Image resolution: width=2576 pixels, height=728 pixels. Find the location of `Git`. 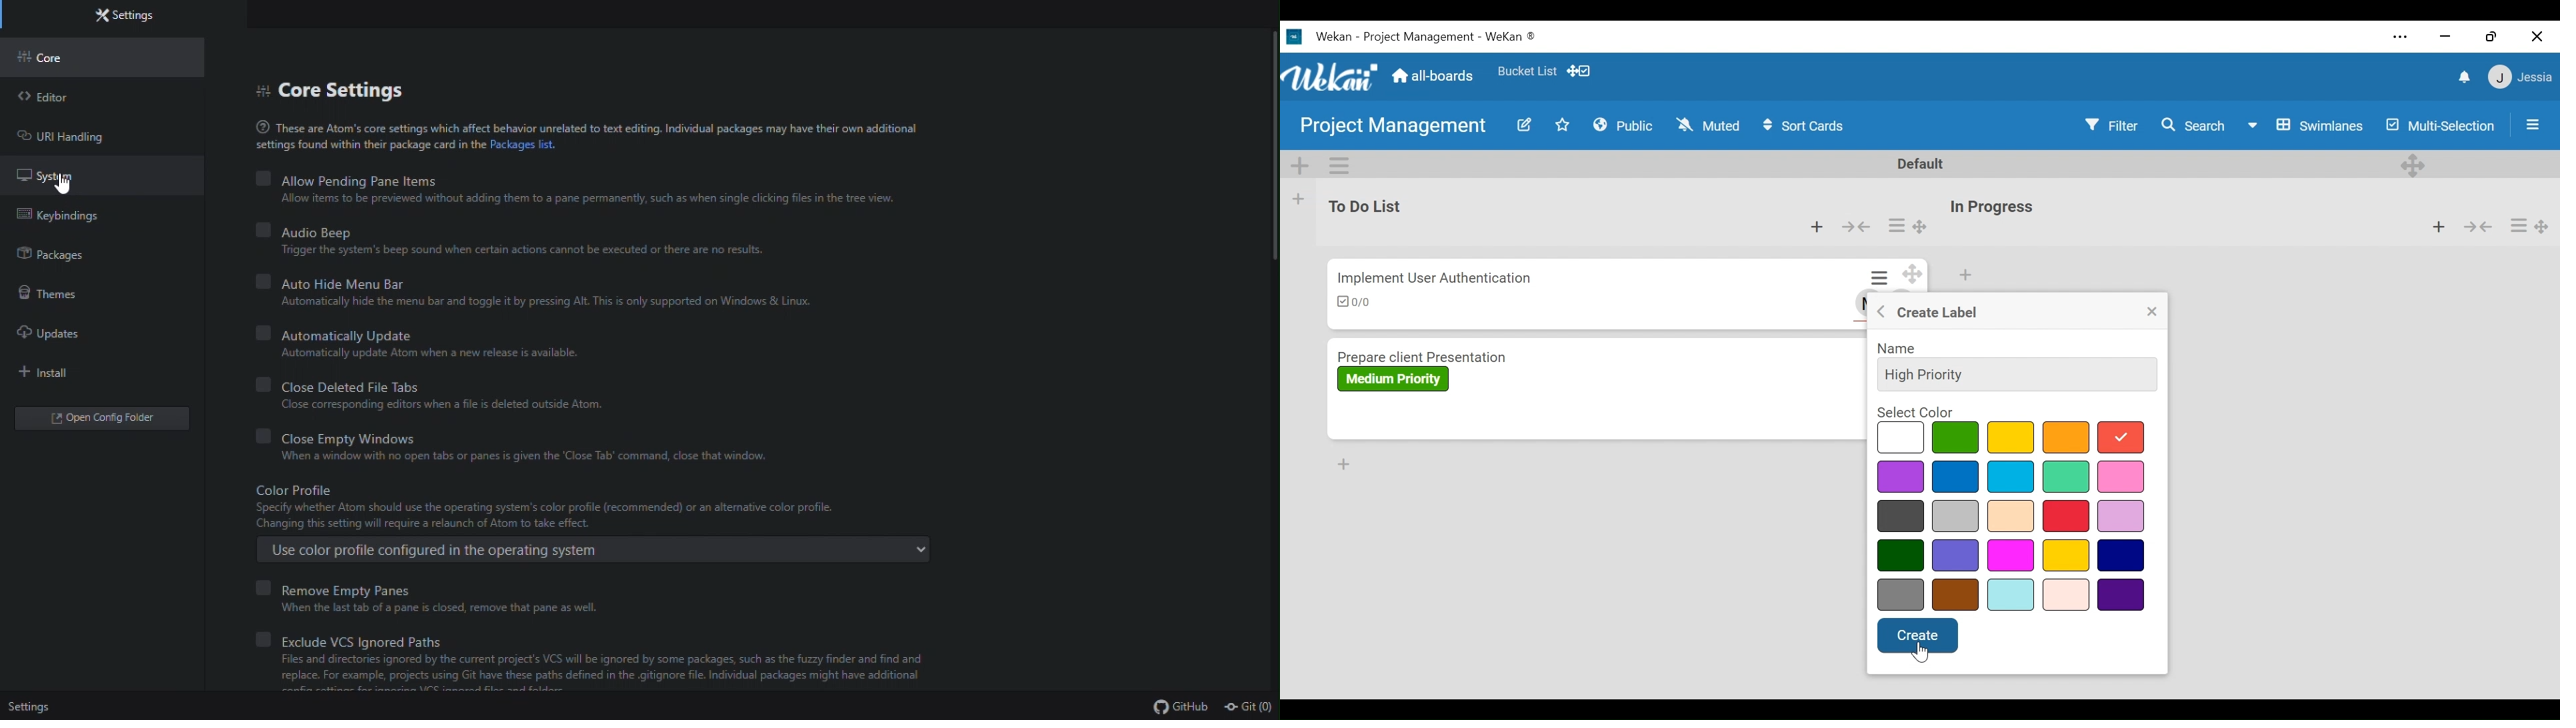

Git is located at coordinates (1250, 705).